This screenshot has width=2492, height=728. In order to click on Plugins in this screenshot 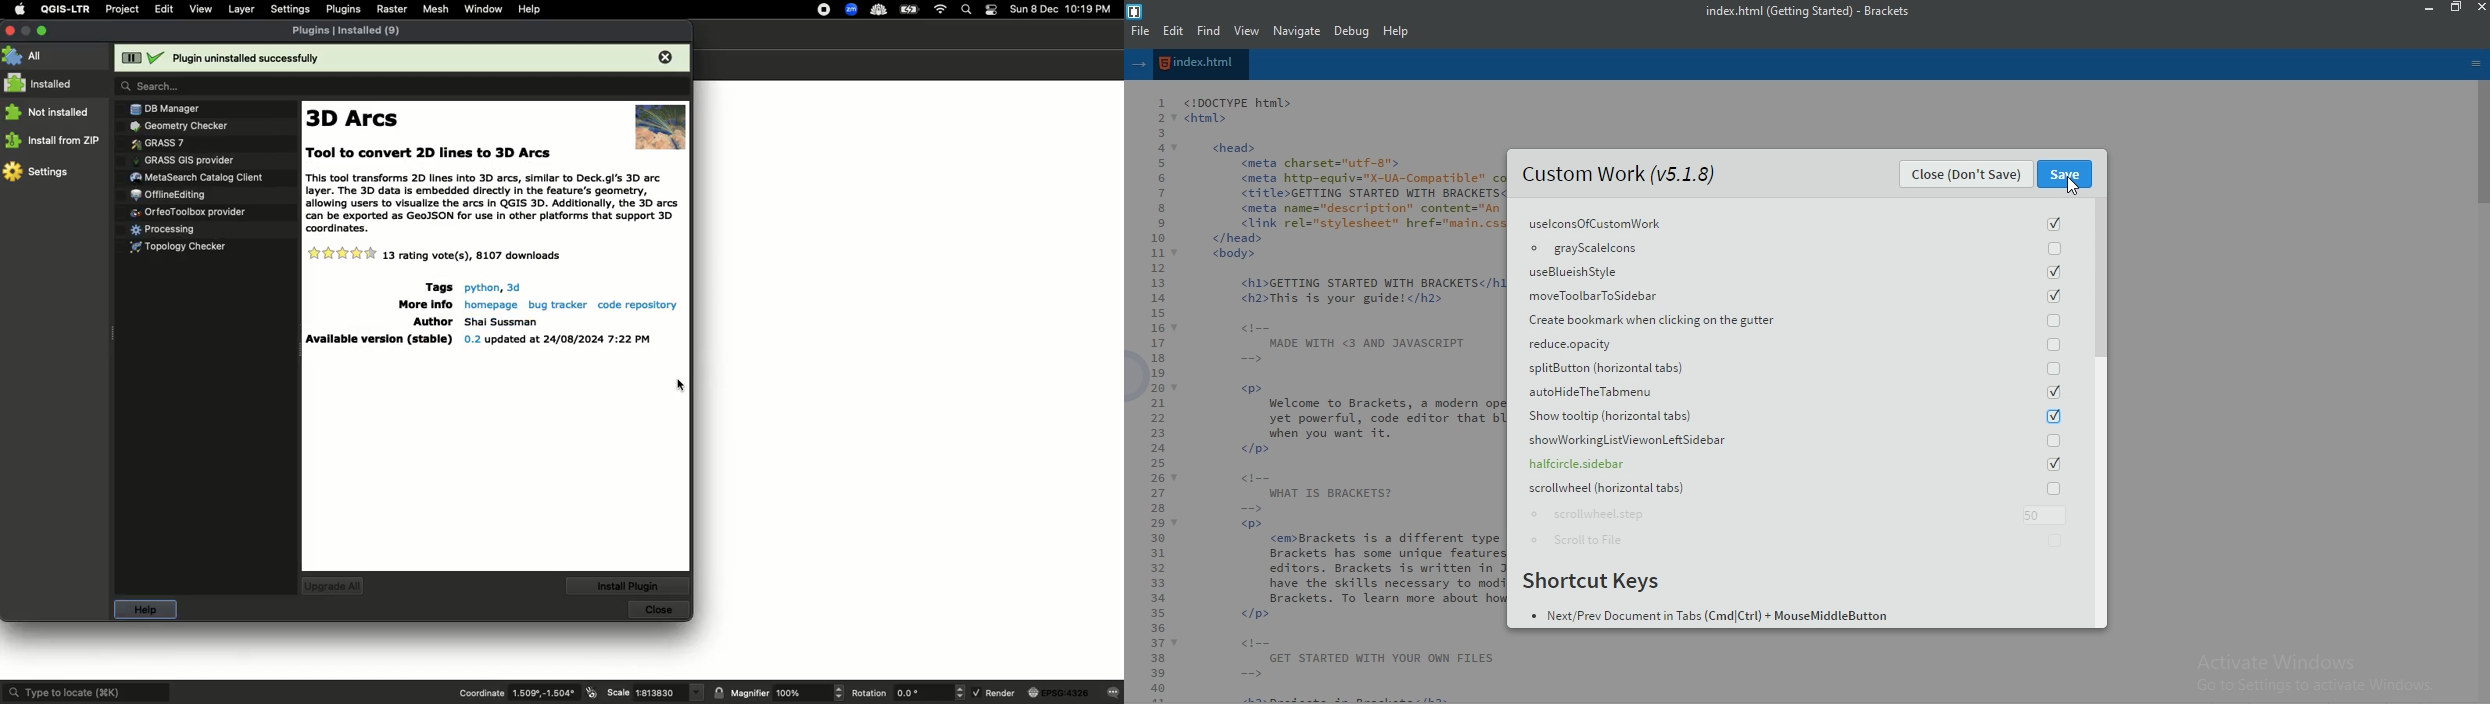, I will do `click(175, 108)`.